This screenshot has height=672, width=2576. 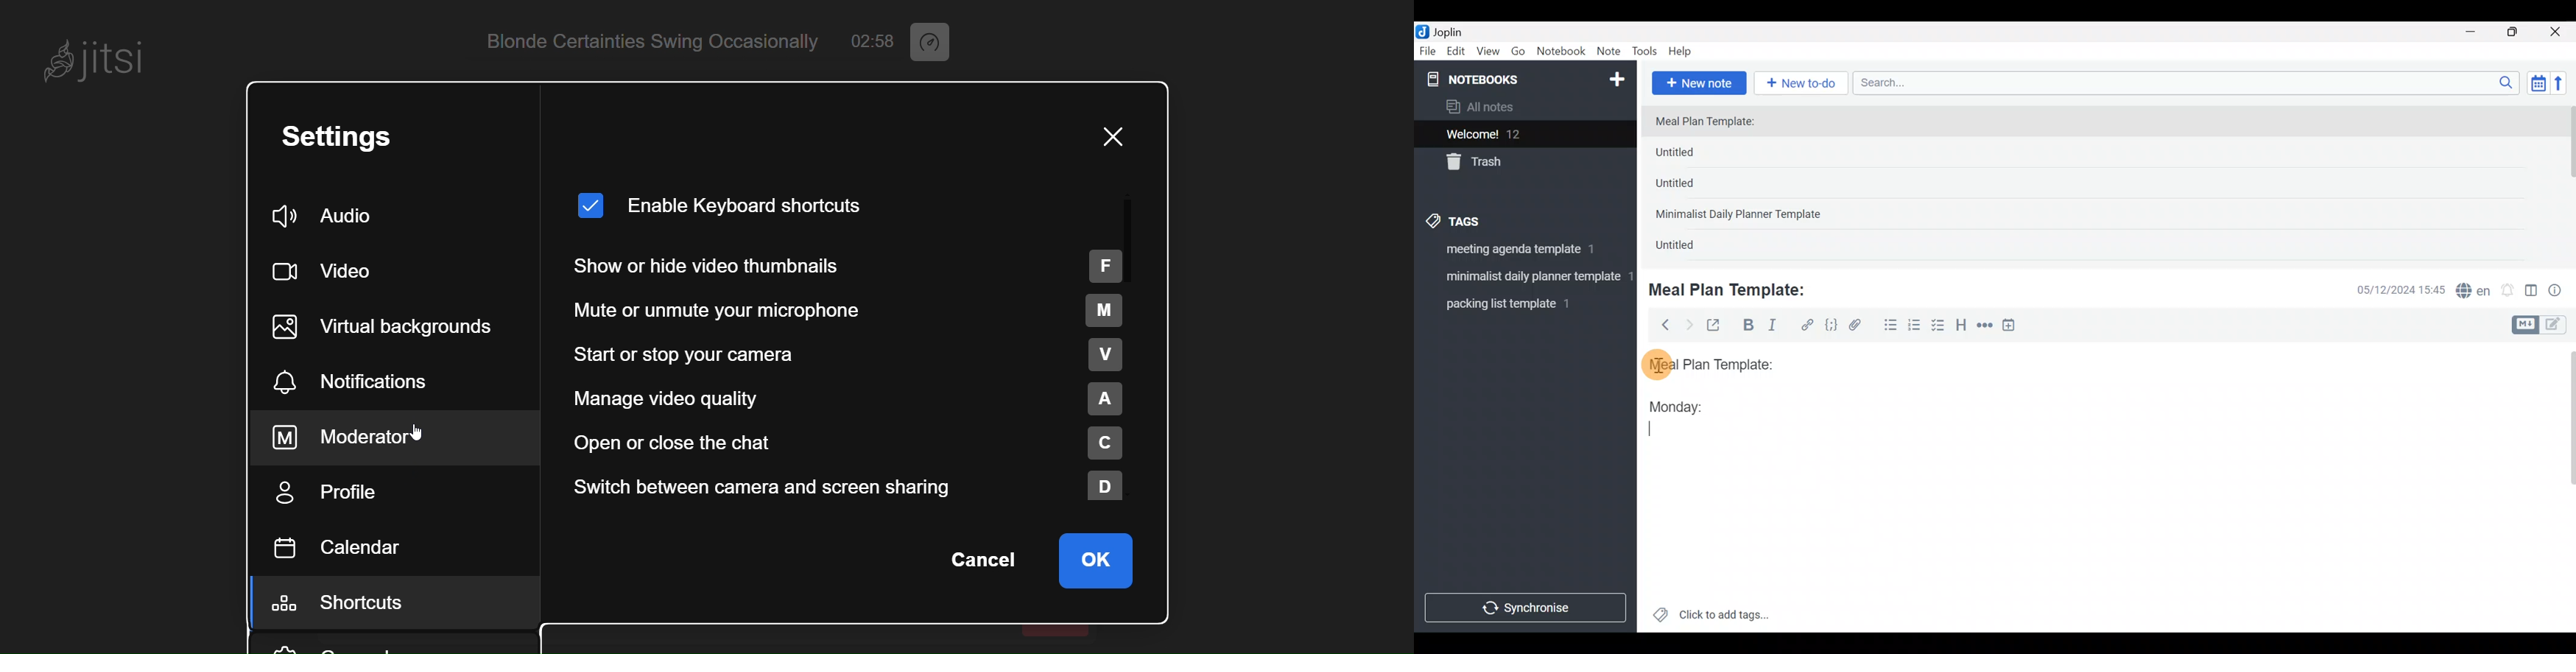 I want to click on Toggle sort order, so click(x=2538, y=84).